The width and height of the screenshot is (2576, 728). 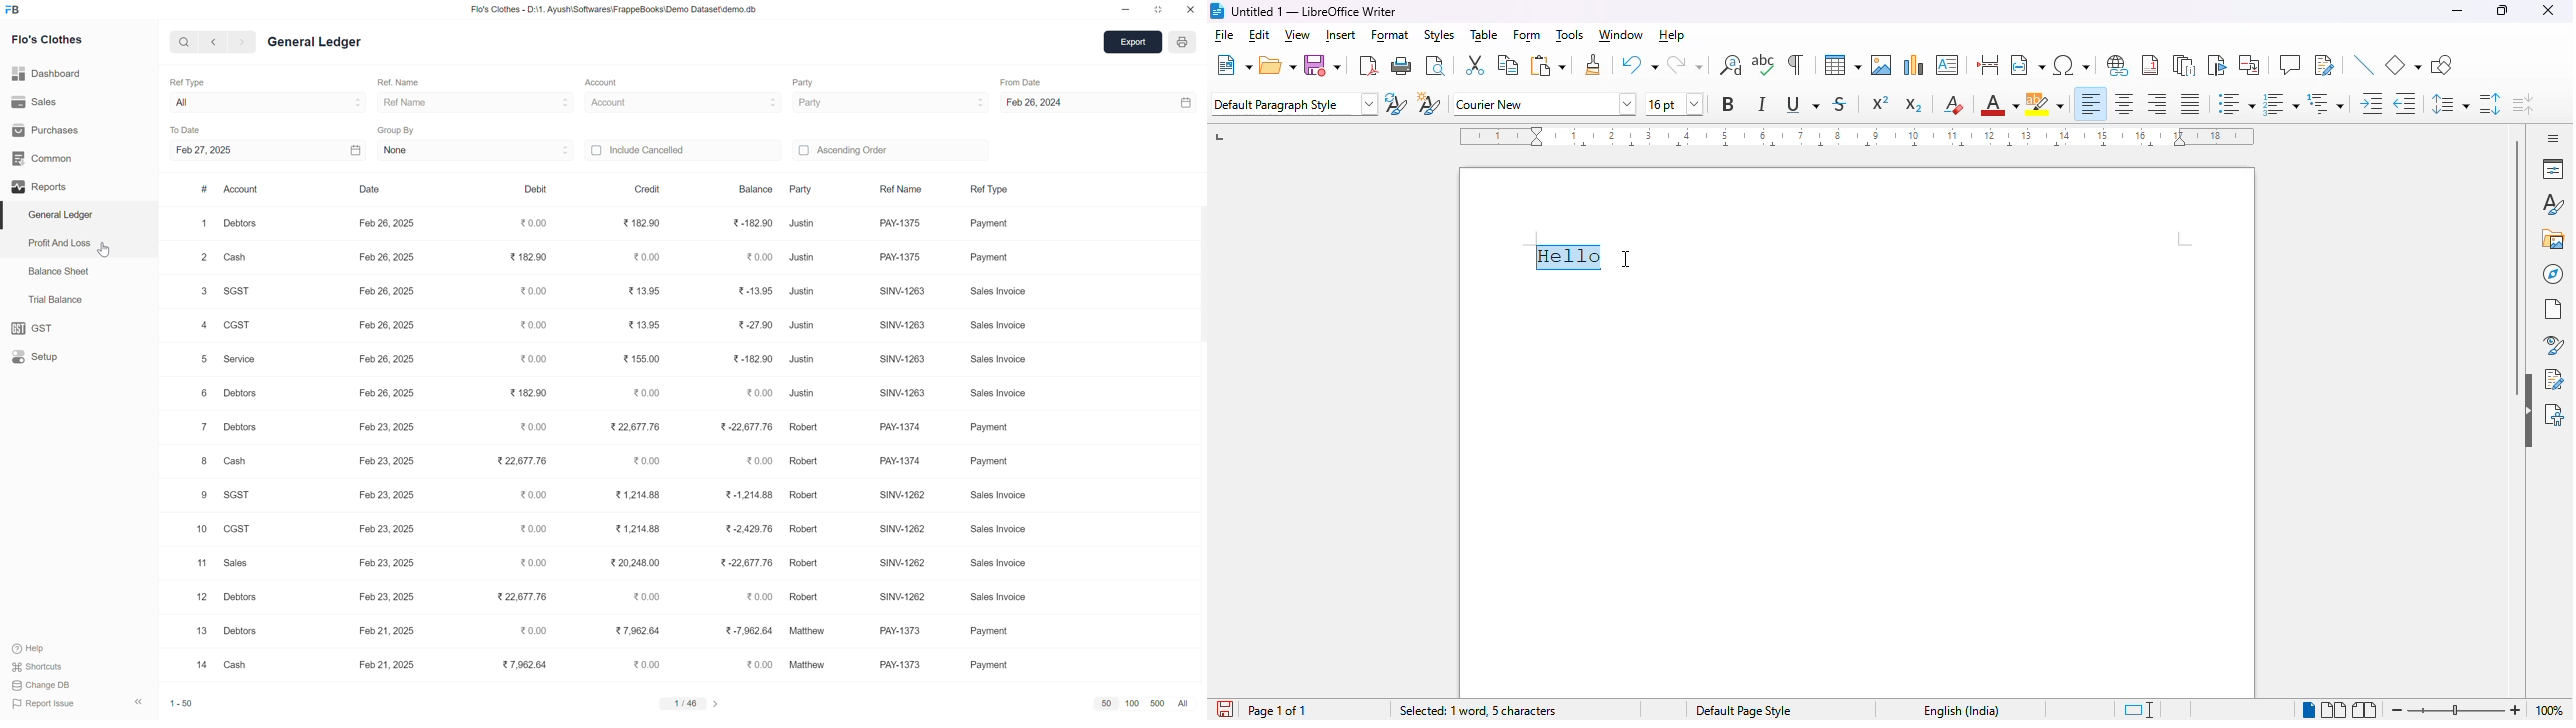 What do you see at coordinates (1675, 104) in the screenshot?
I see `font size` at bounding box center [1675, 104].